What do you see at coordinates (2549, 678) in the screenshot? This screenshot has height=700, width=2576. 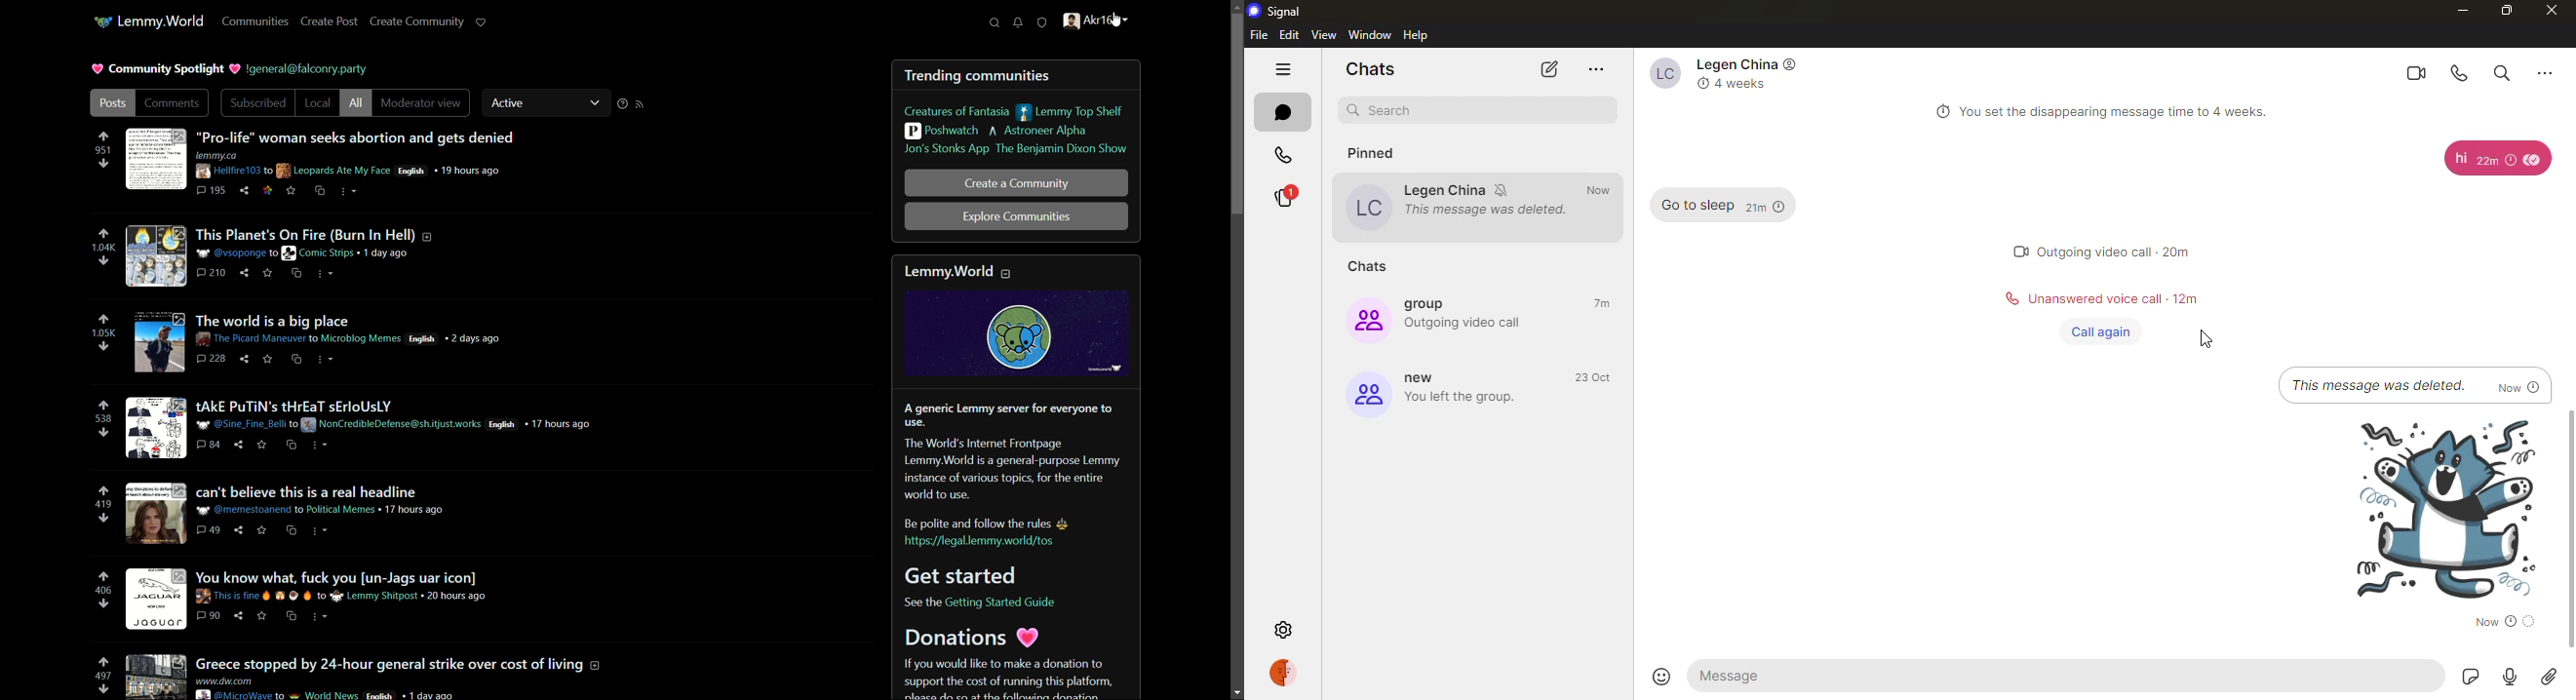 I see `attach` at bounding box center [2549, 678].